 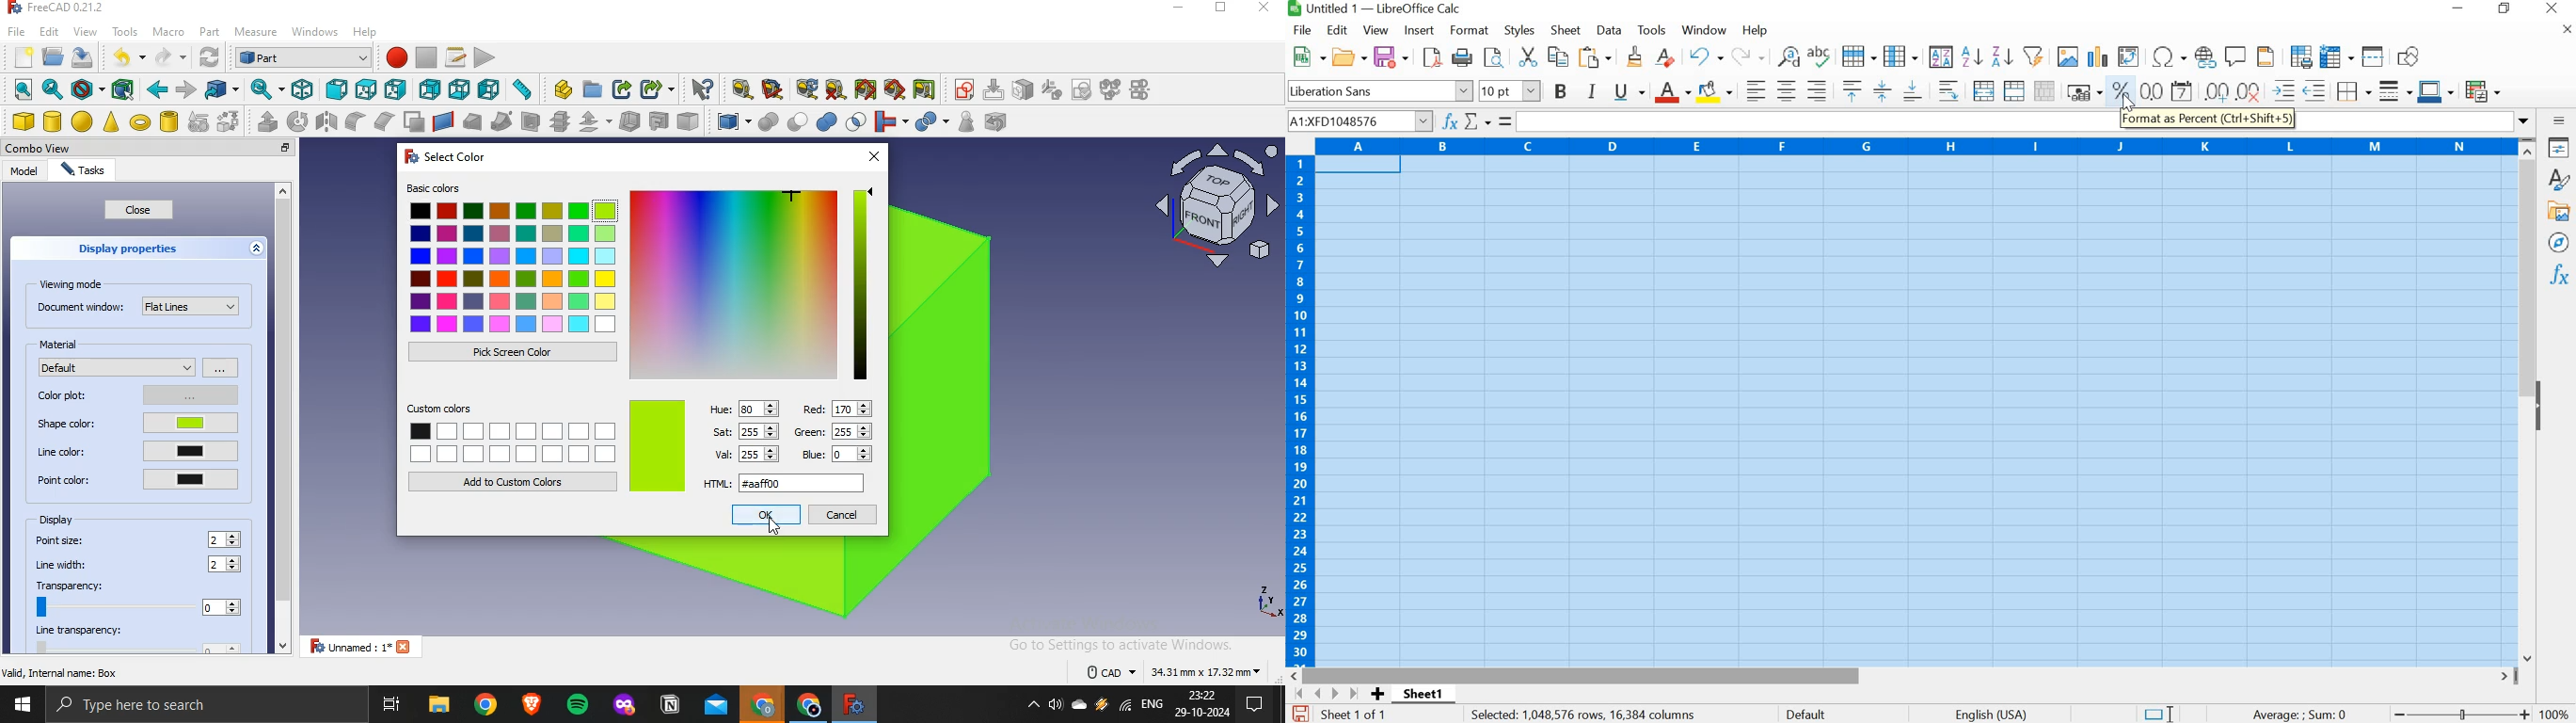 What do you see at coordinates (563, 89) in the screenshot?
I see `create part` at bounding box center [563, 89].